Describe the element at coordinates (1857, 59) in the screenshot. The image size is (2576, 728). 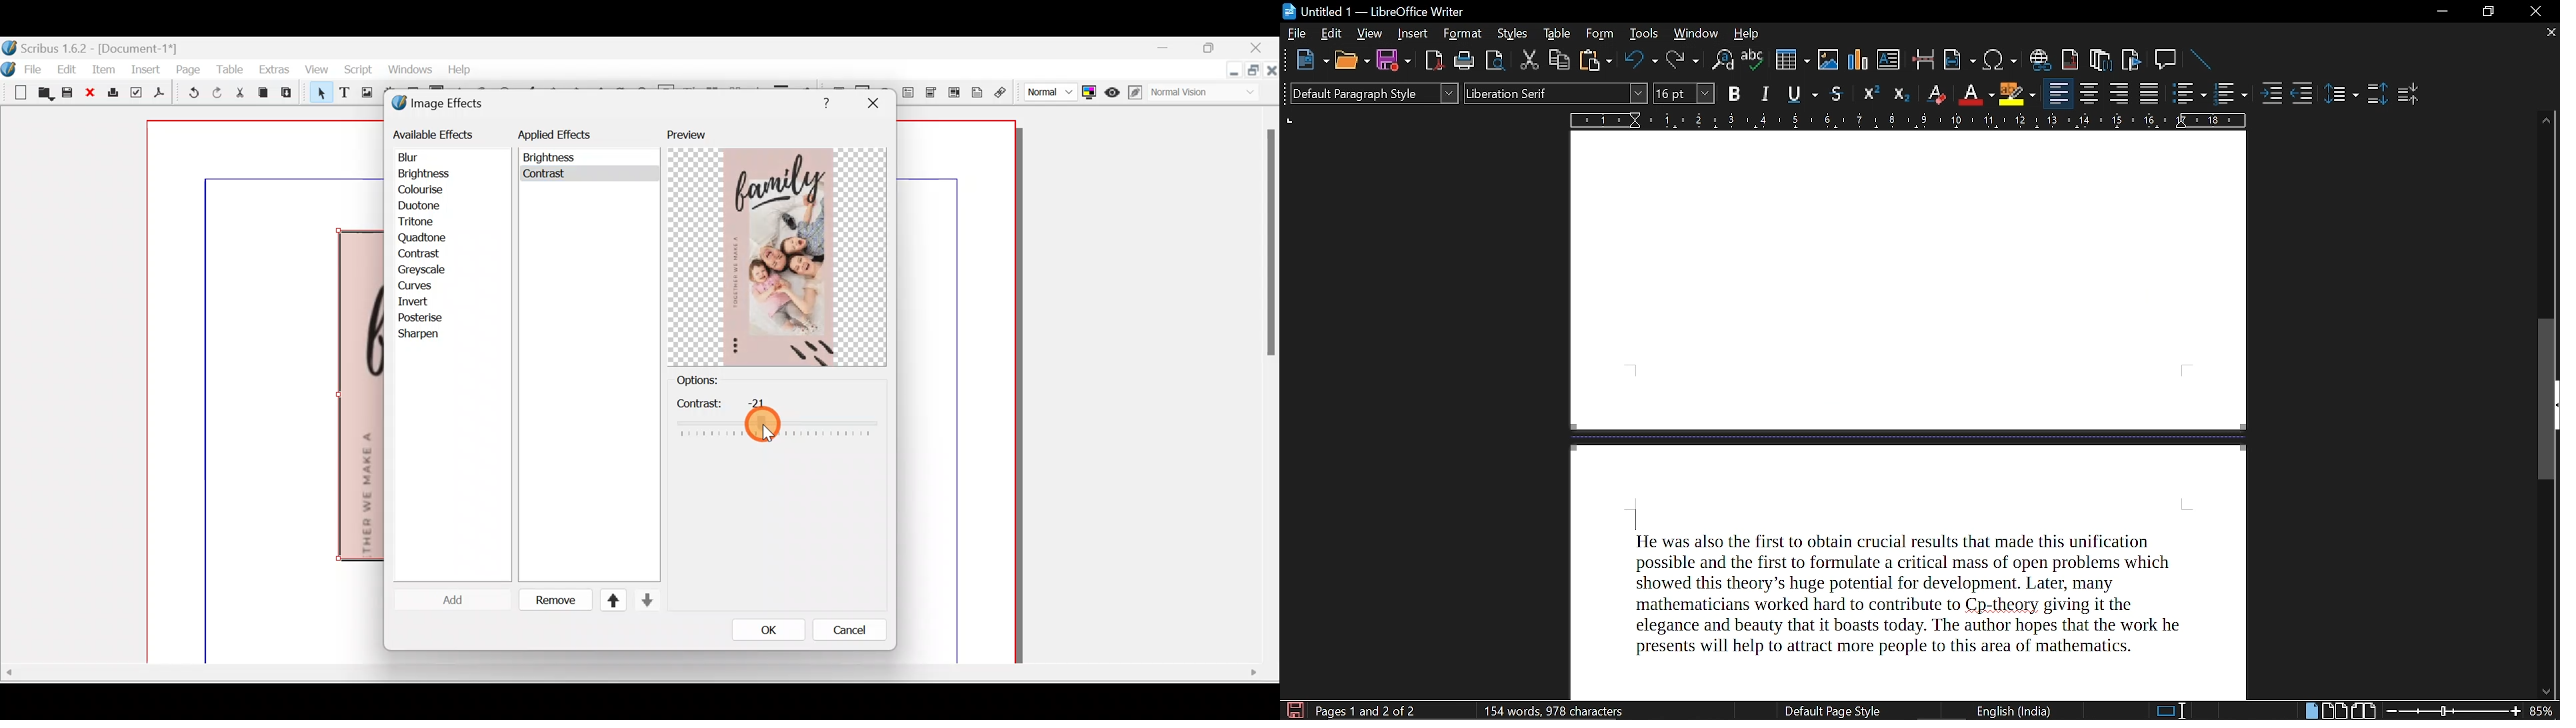
I see `Insert diagram` at that location.